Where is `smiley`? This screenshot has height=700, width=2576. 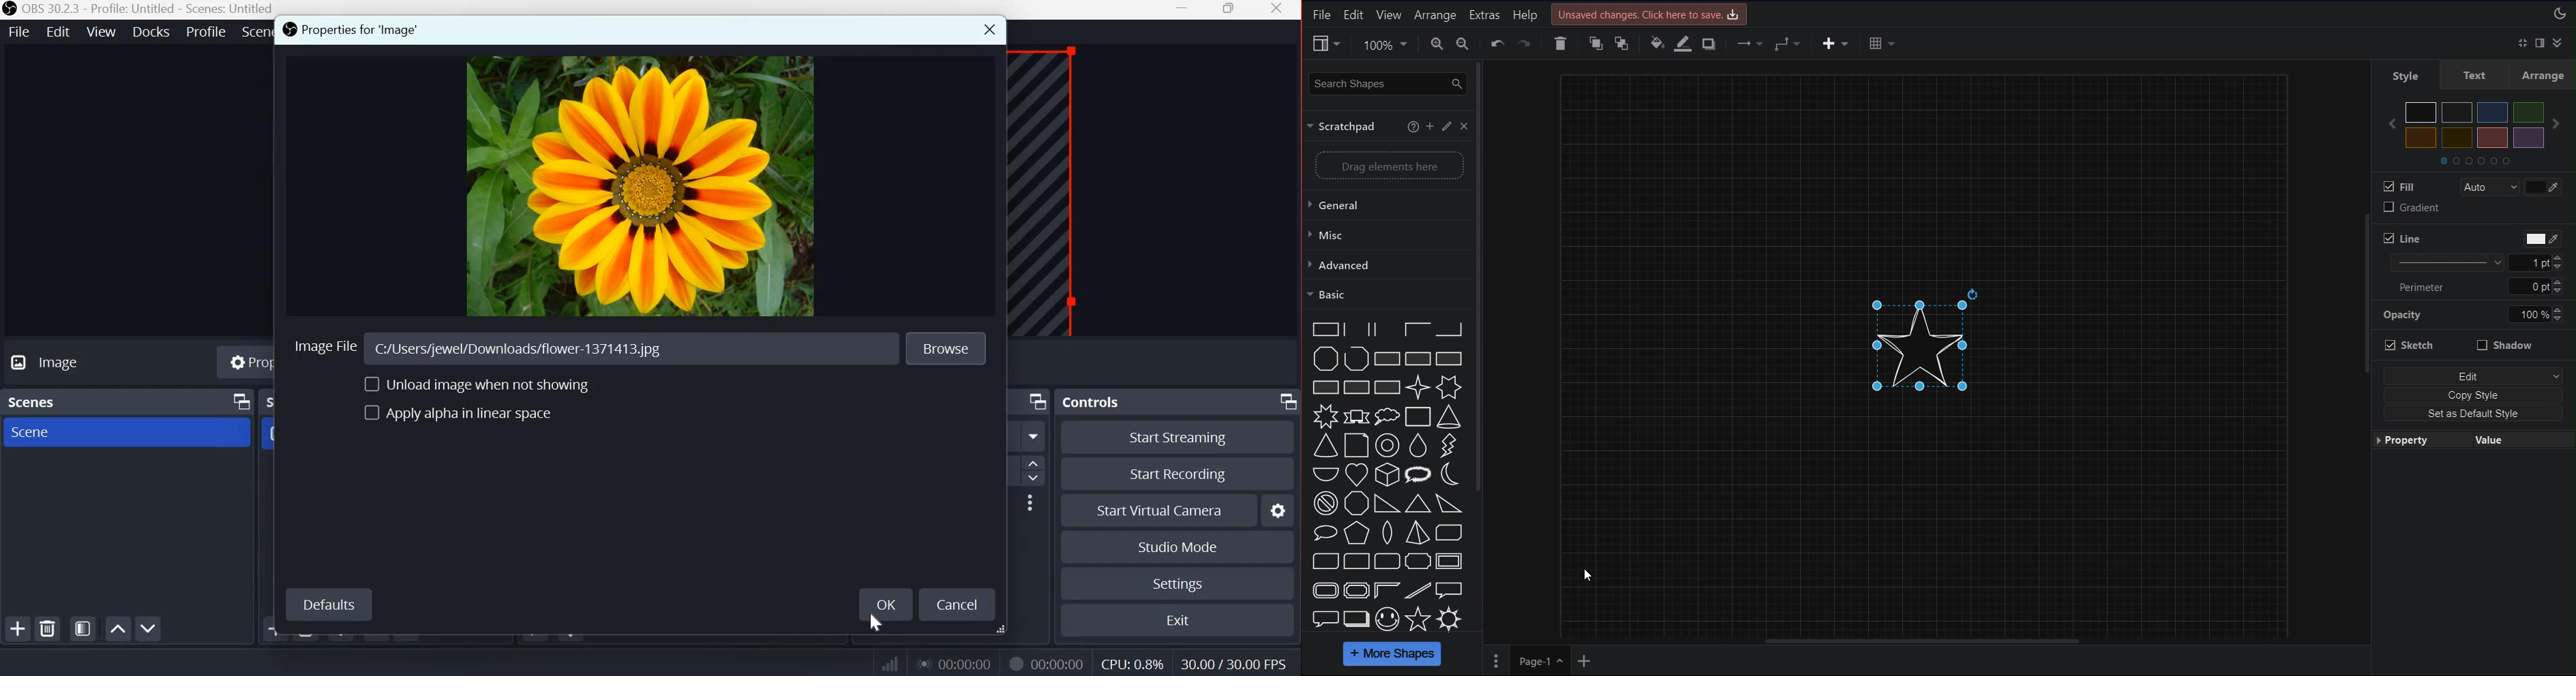 smiley is located at coordinates (1386, 619).